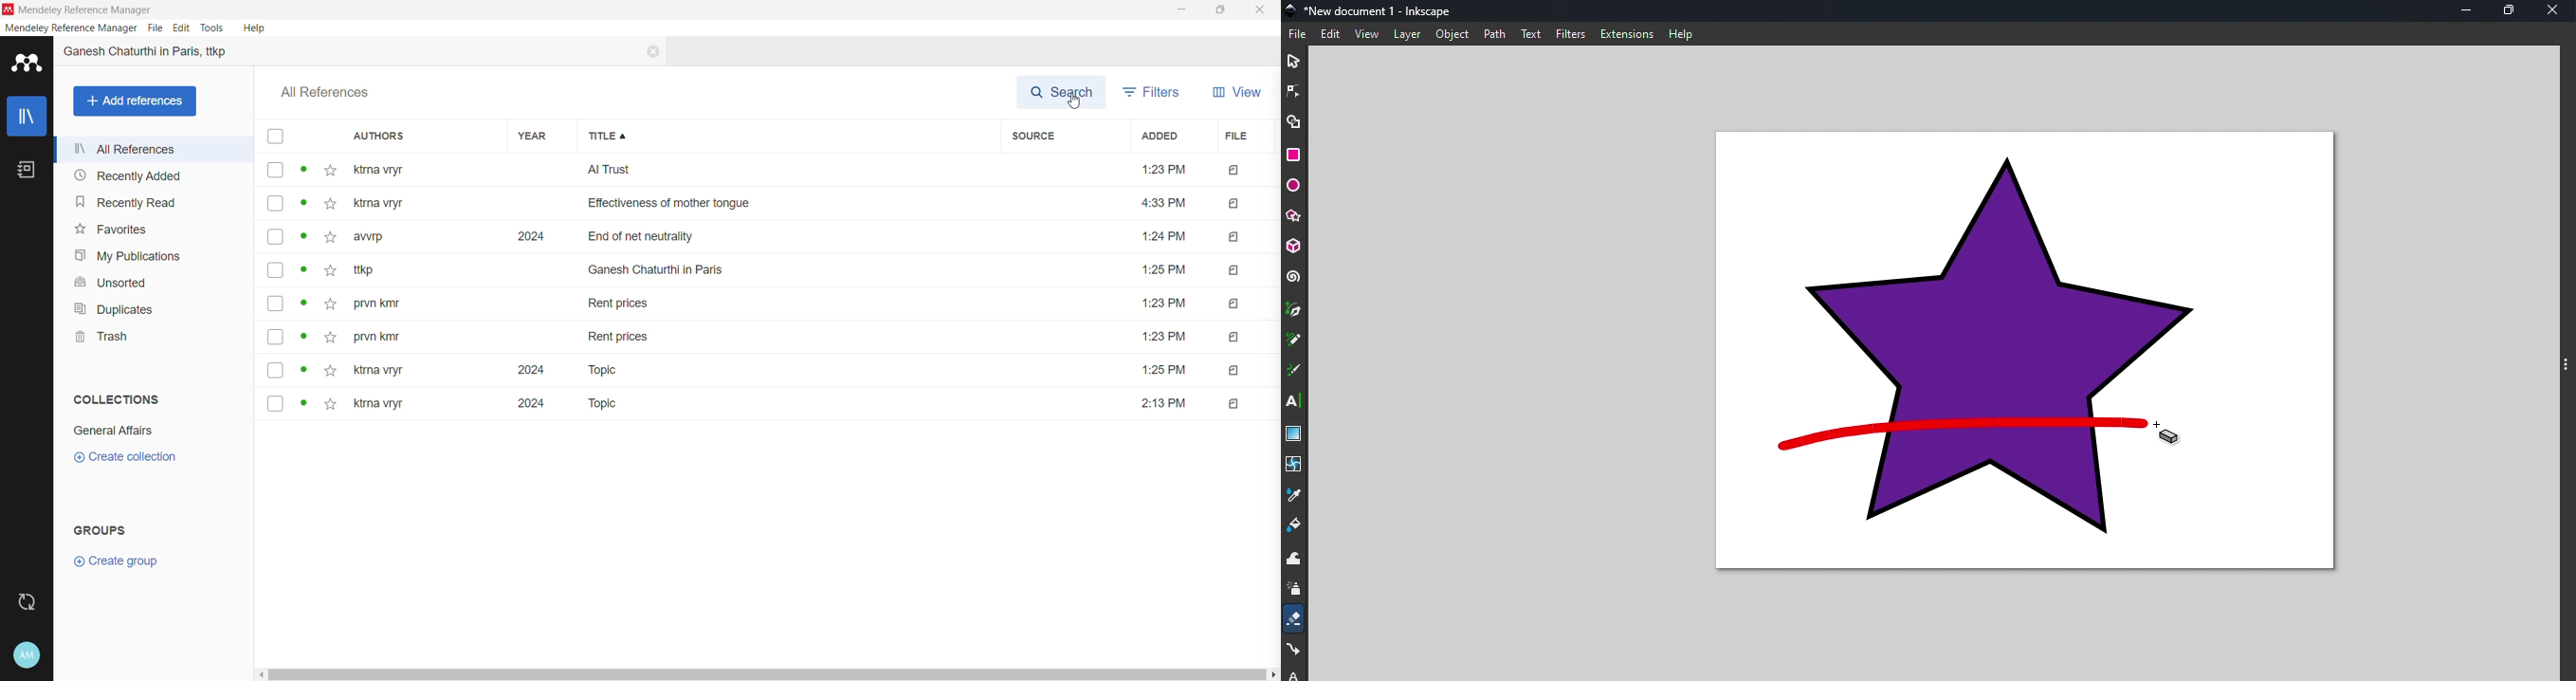  Describe the element at coordinates (770, 405) in the screenshot. I see `¢  kirna vryr 2024 Topic 2:13PM` at that location.